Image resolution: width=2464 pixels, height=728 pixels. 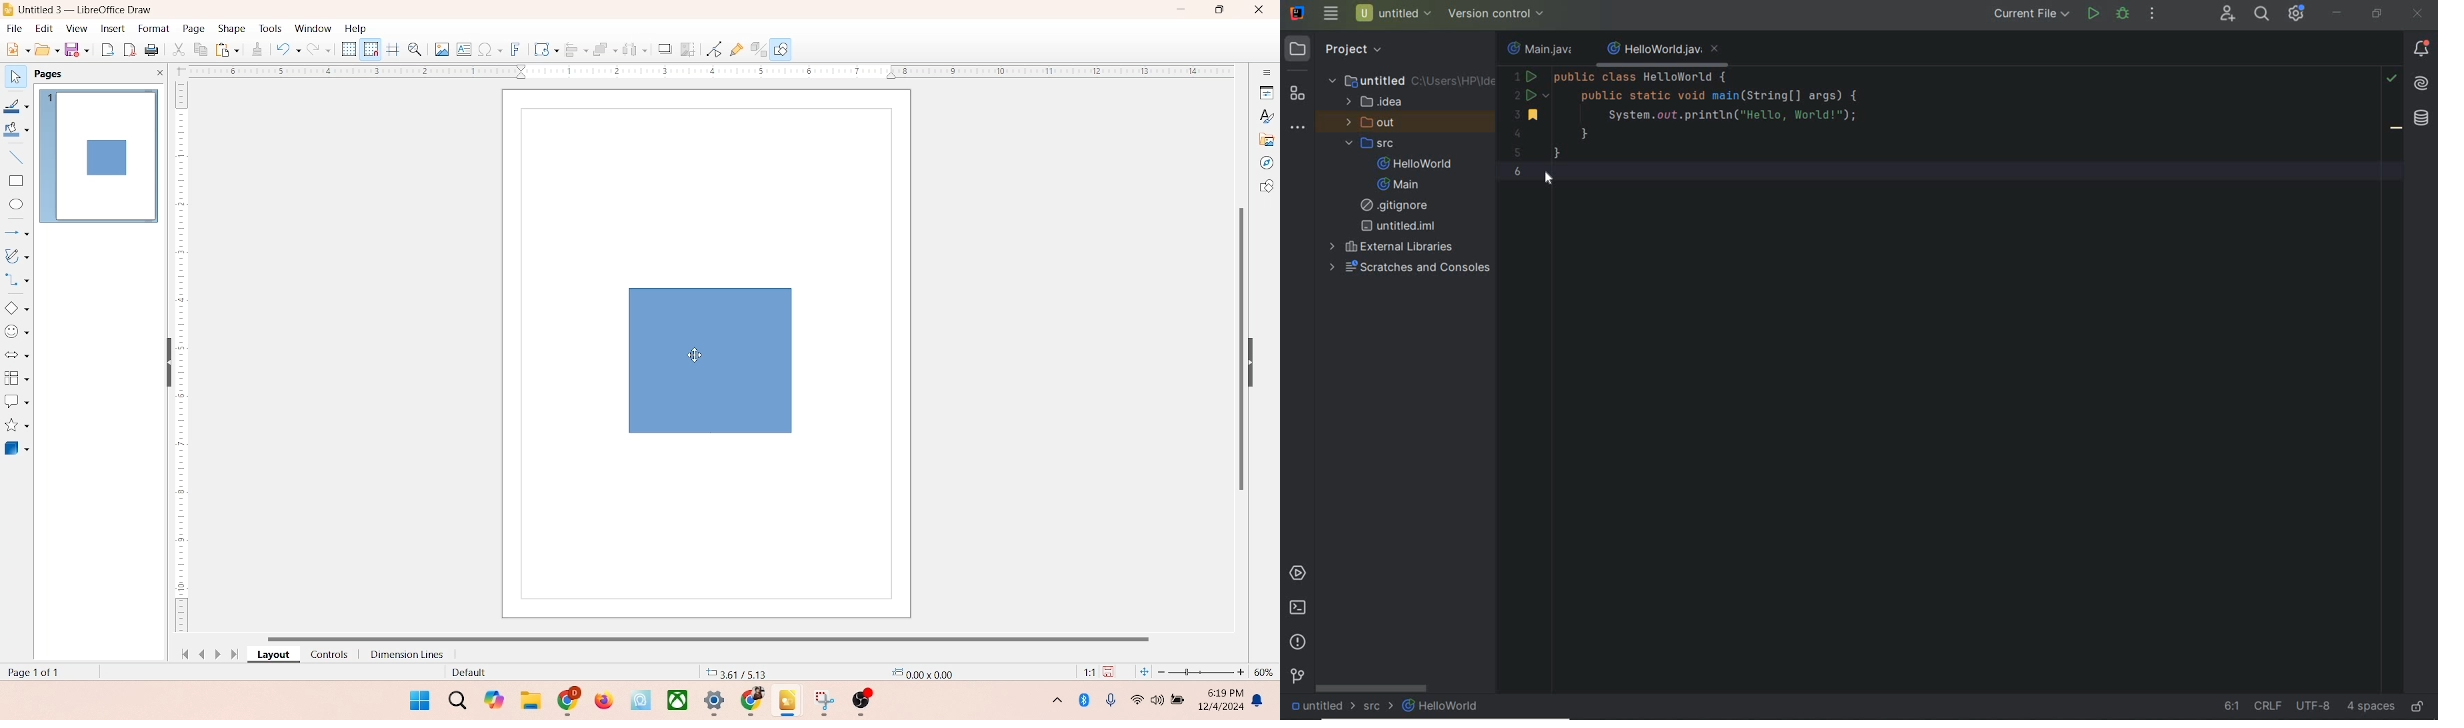 What do you see at coordinates (179, 51) in the screenshot?
I see `cut` at bounding box center [179, 51].